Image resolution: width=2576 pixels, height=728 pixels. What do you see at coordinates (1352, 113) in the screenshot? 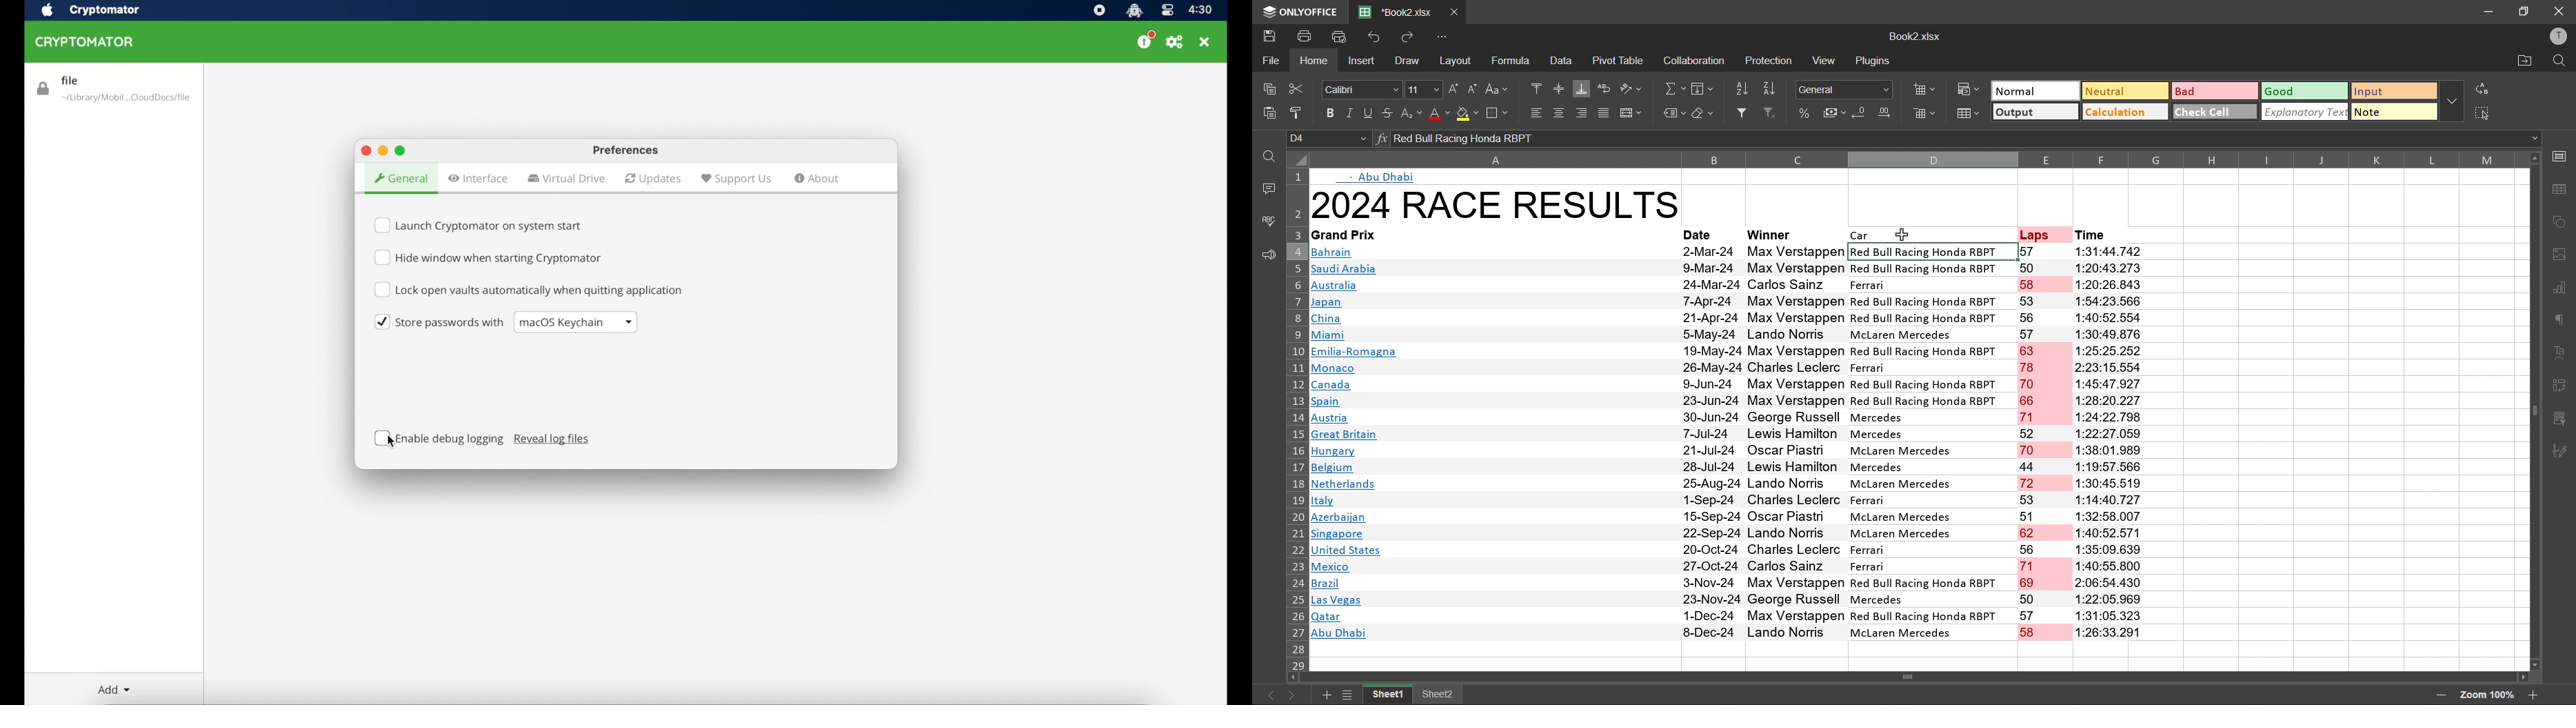
I see `italic` at bounding box center [1352, 113].